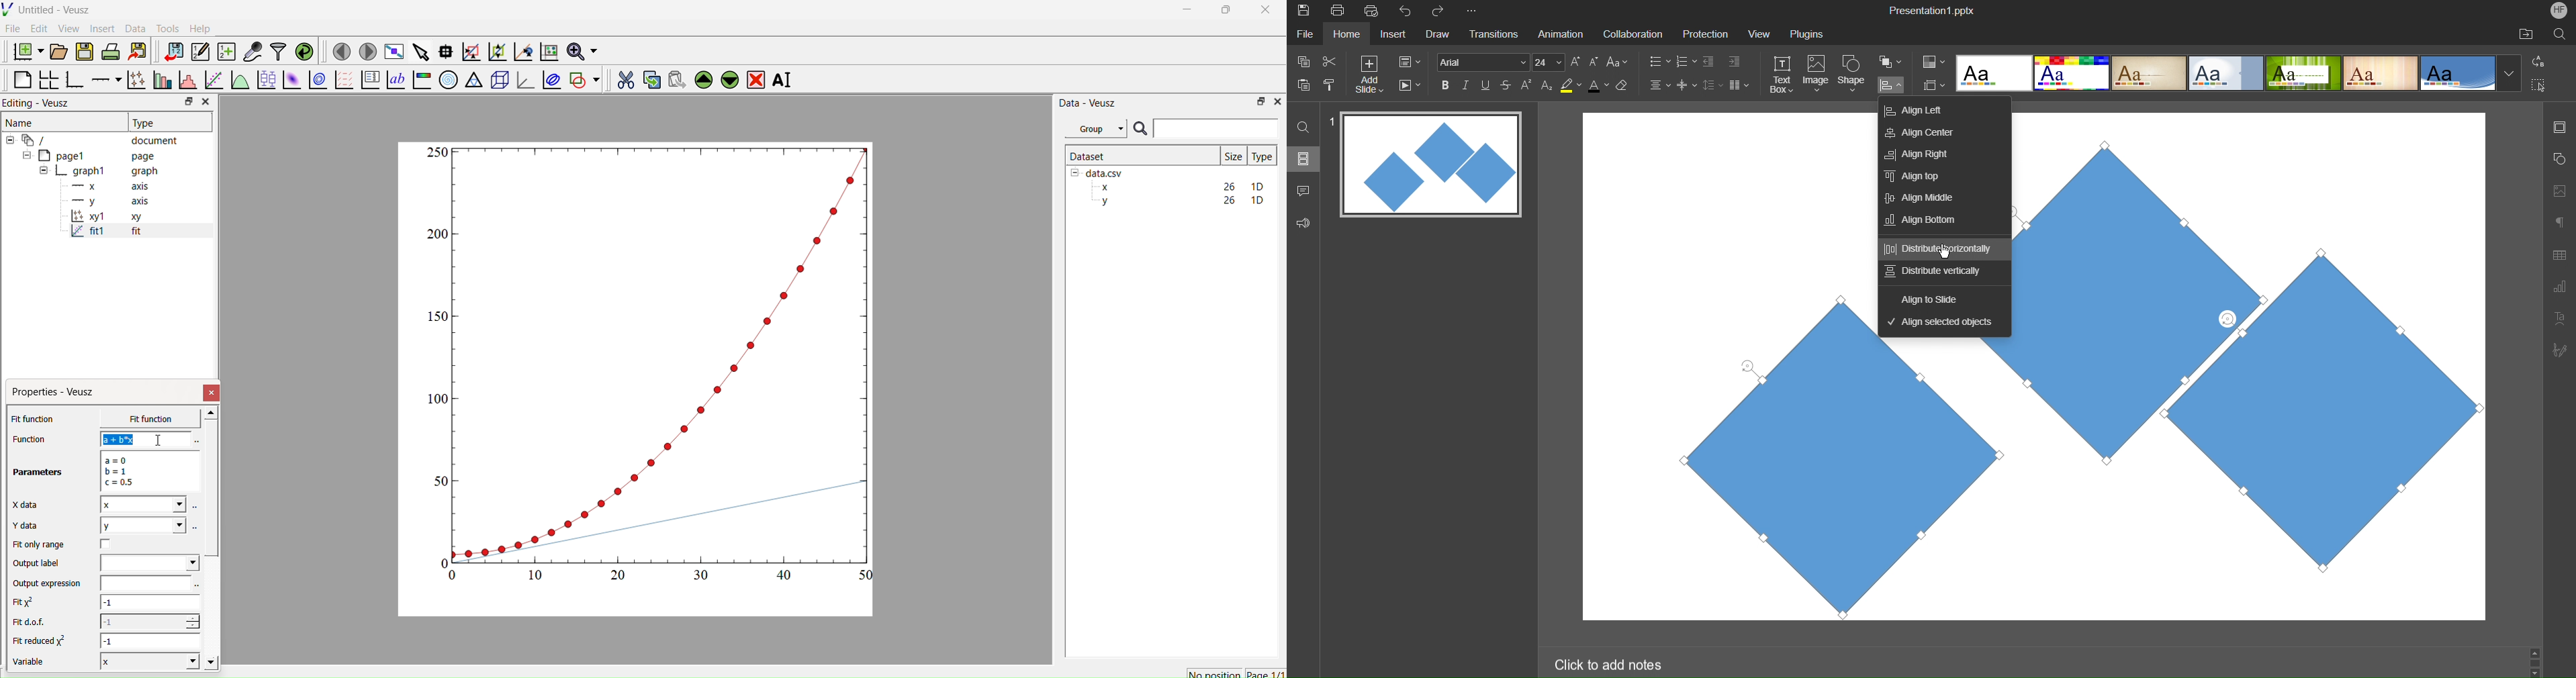 Image resolution: width=2576 pixels, height=700 pixels. Describe the element at coordinates (72, 81) in the screenshot. I see `Base Graph` at that location.